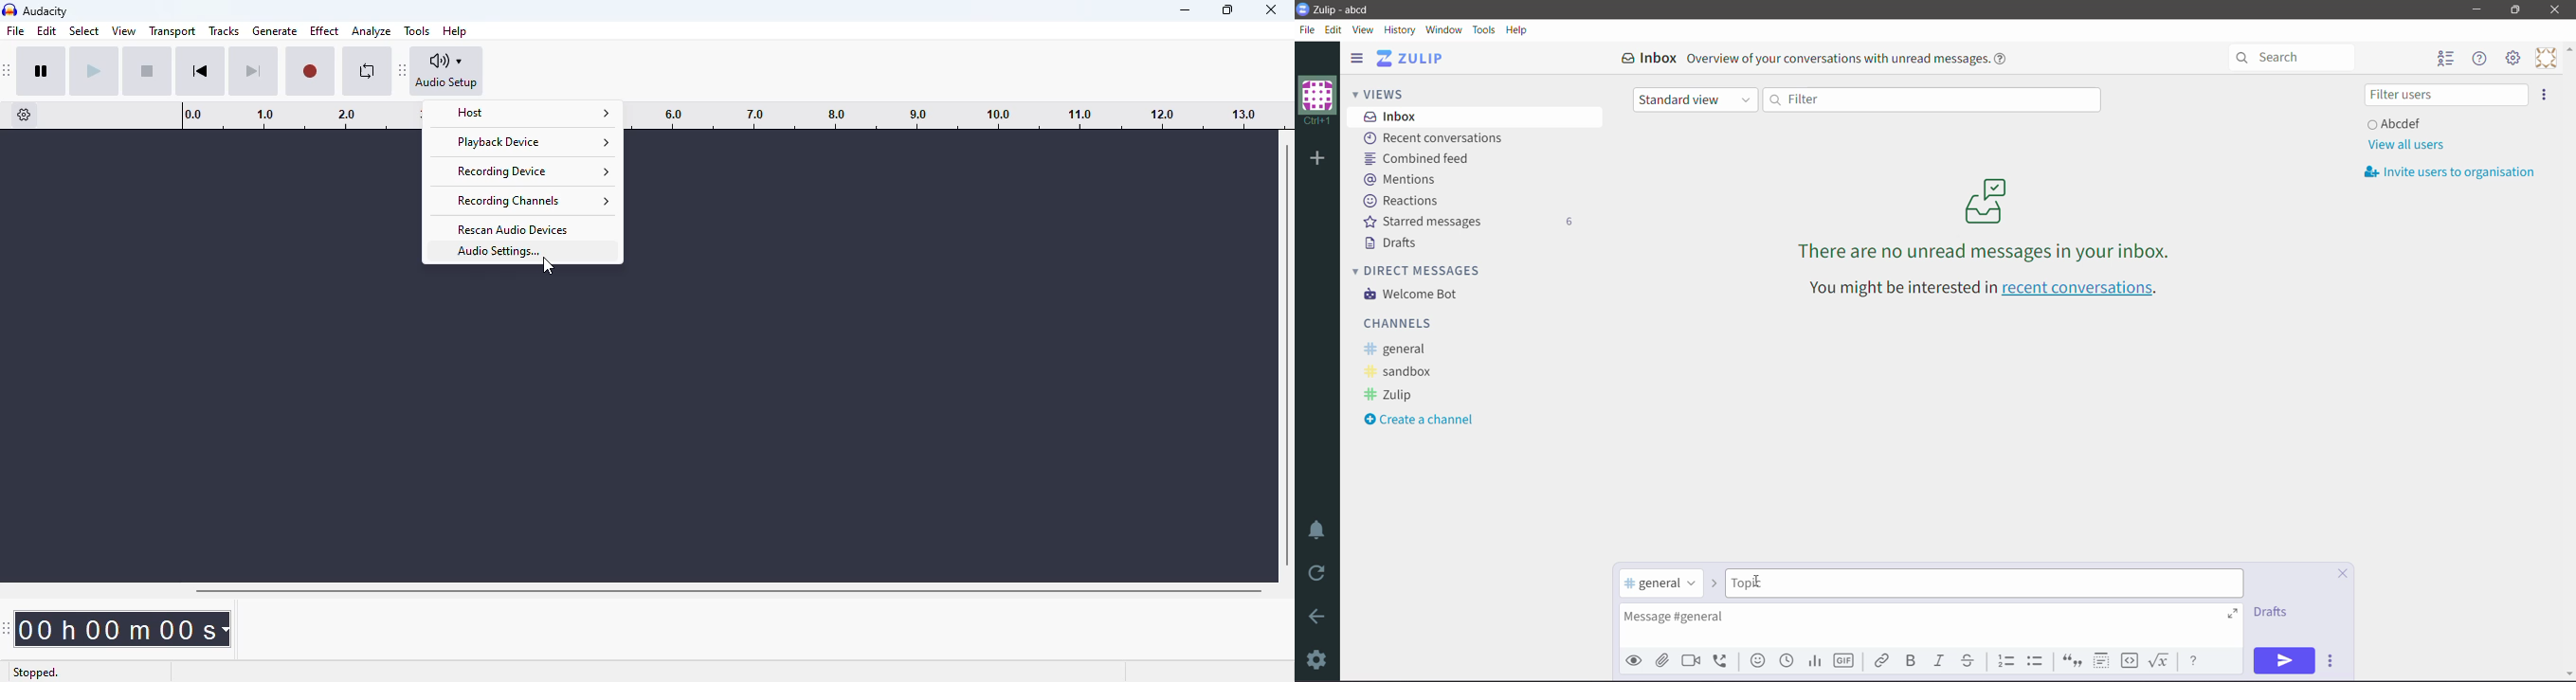 Image resolution: width=2576 pixels, height=700 pixels. What do you see at coordinates (1307, 30) in the screenshot?
I see `File` at bounding box center [1307, 30].